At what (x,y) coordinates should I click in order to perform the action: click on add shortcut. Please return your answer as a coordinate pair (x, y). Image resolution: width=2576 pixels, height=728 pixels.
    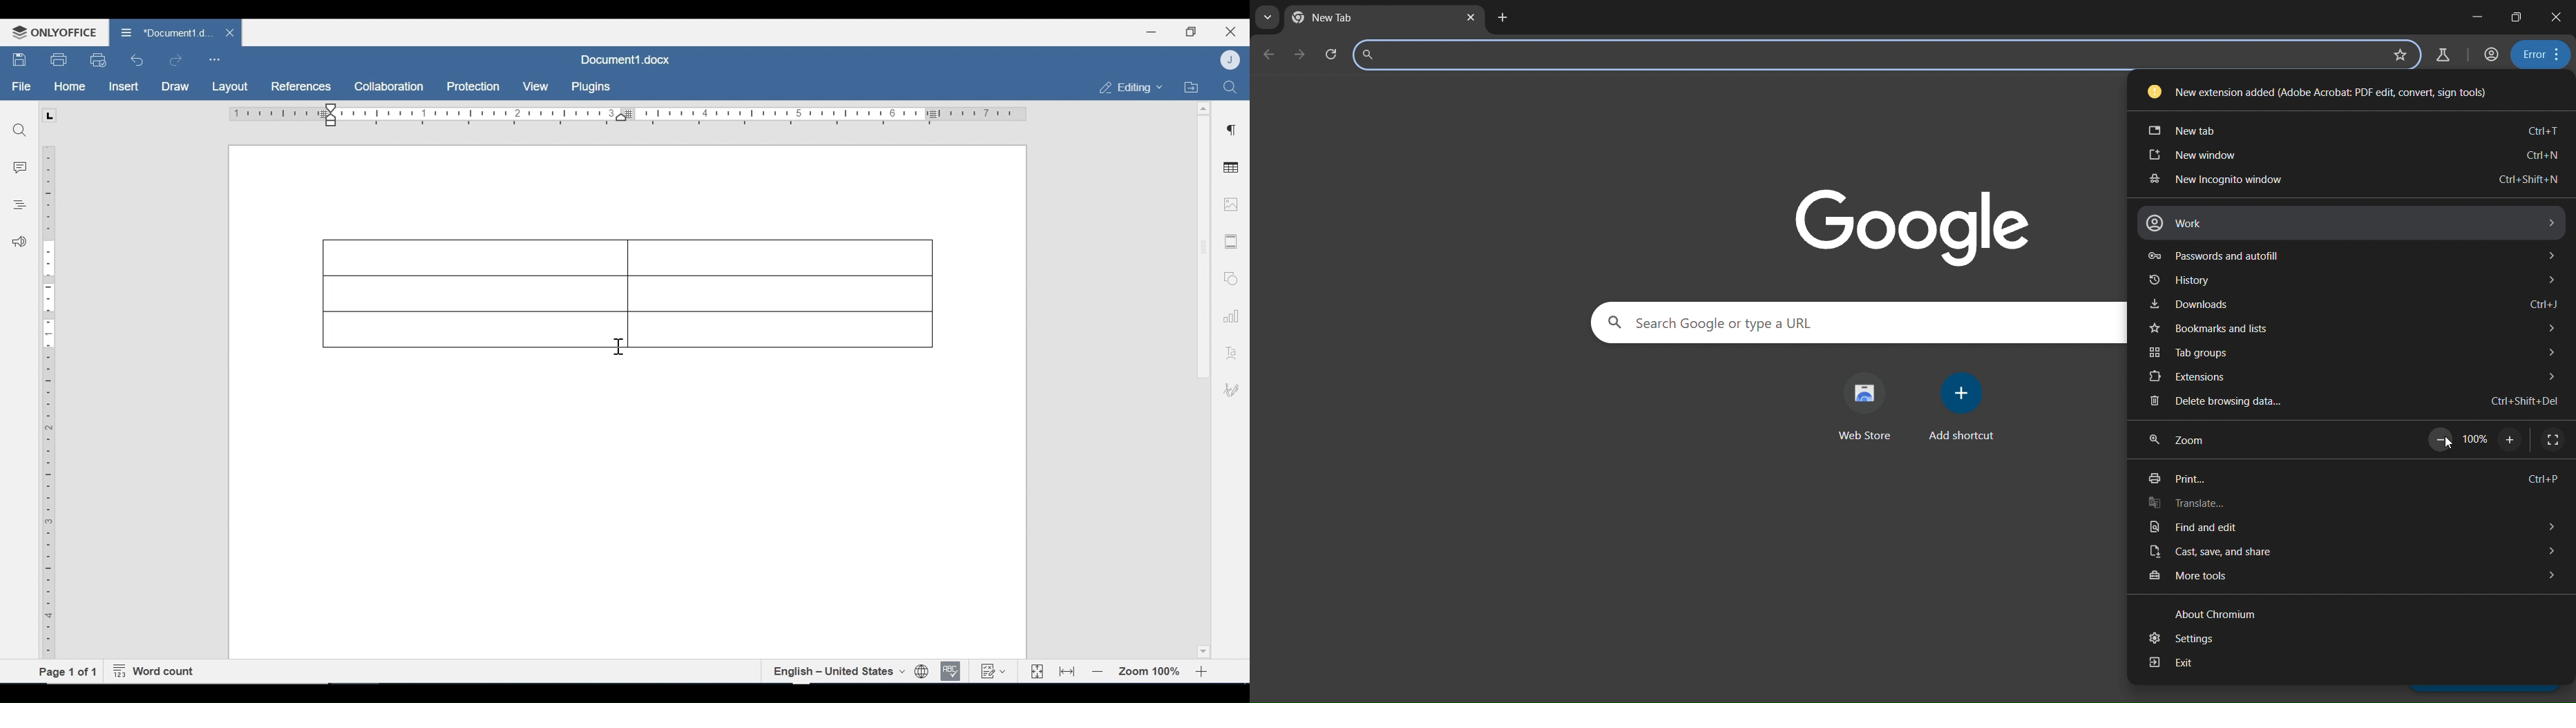
    Looking at the image, I should click on (1959, 406).